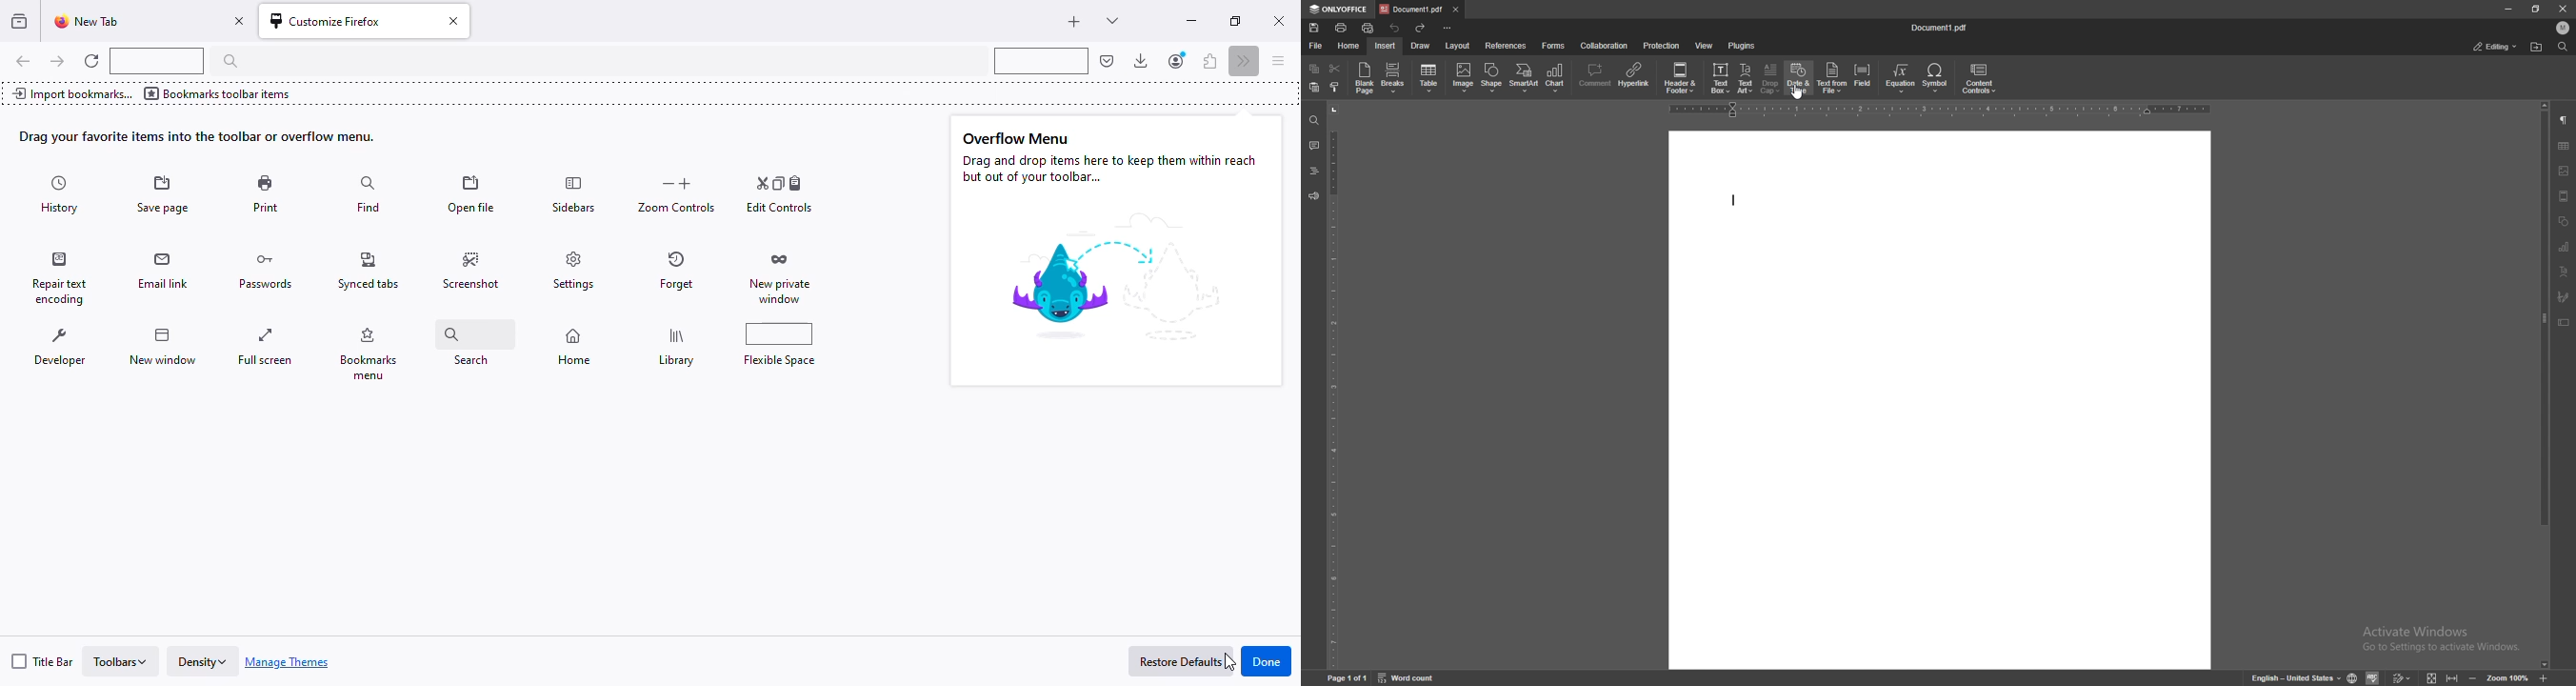 This screenshot has height=700, width=2576. I want to click on save, so click(1314, 28).